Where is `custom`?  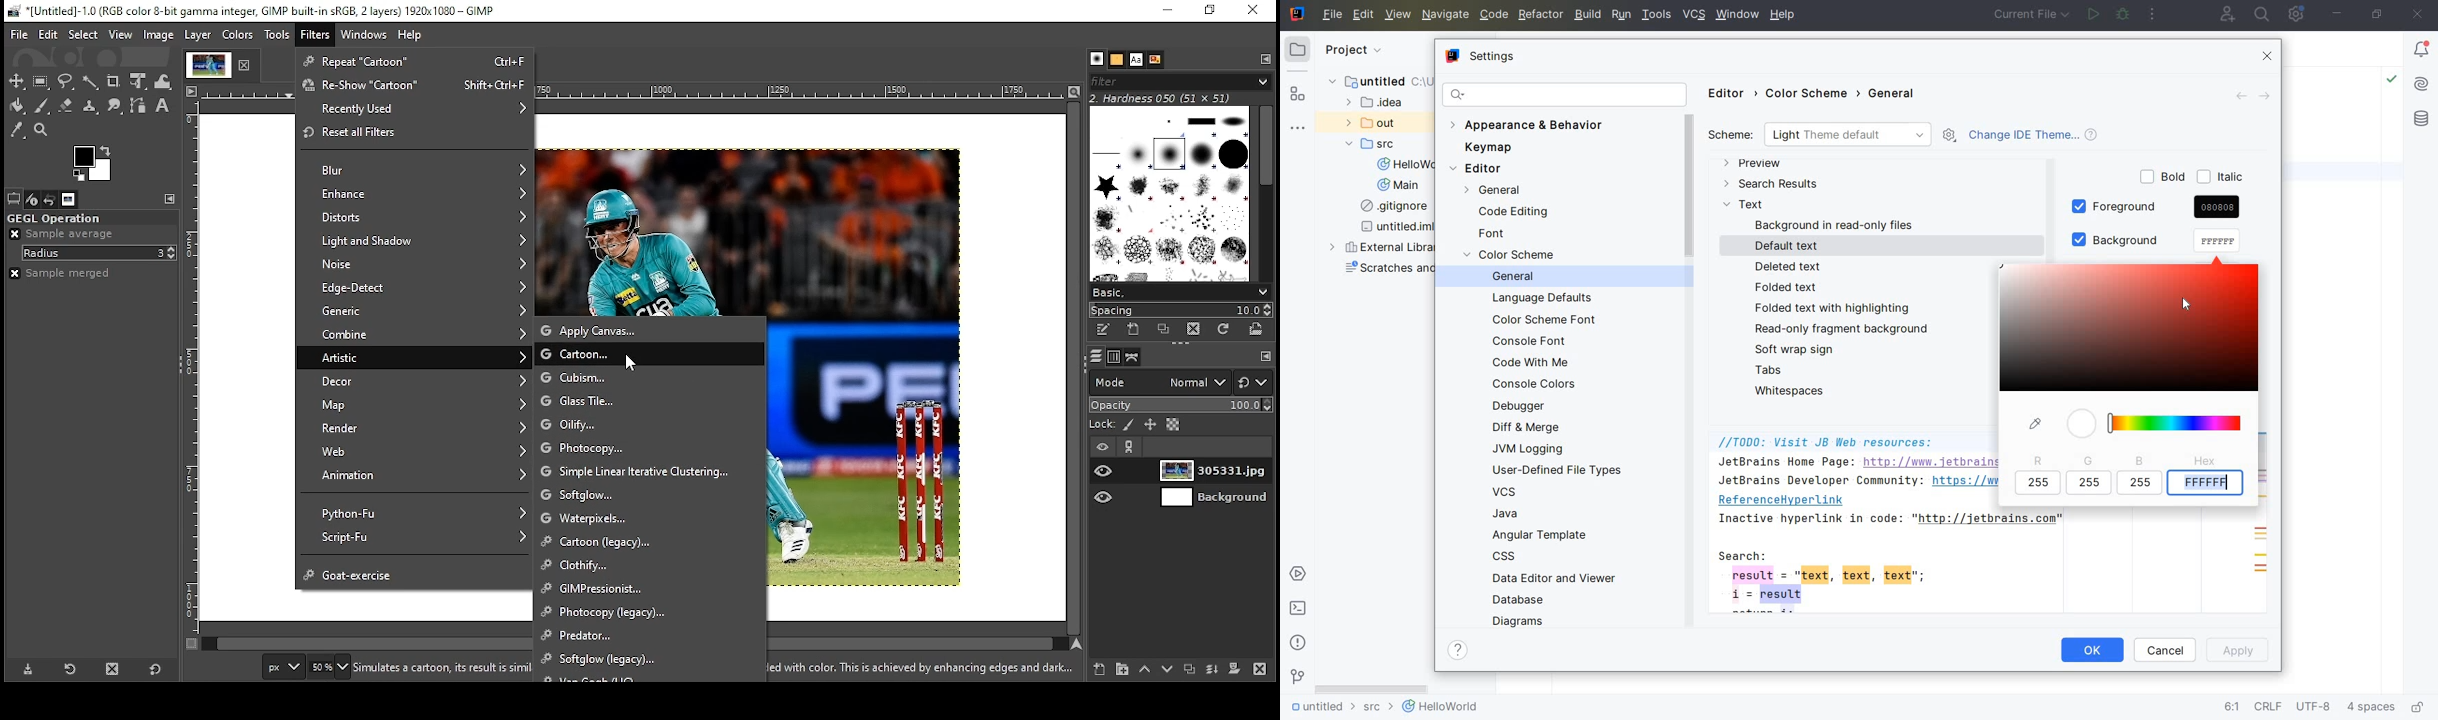 custom is located at coordinates (650, 378).